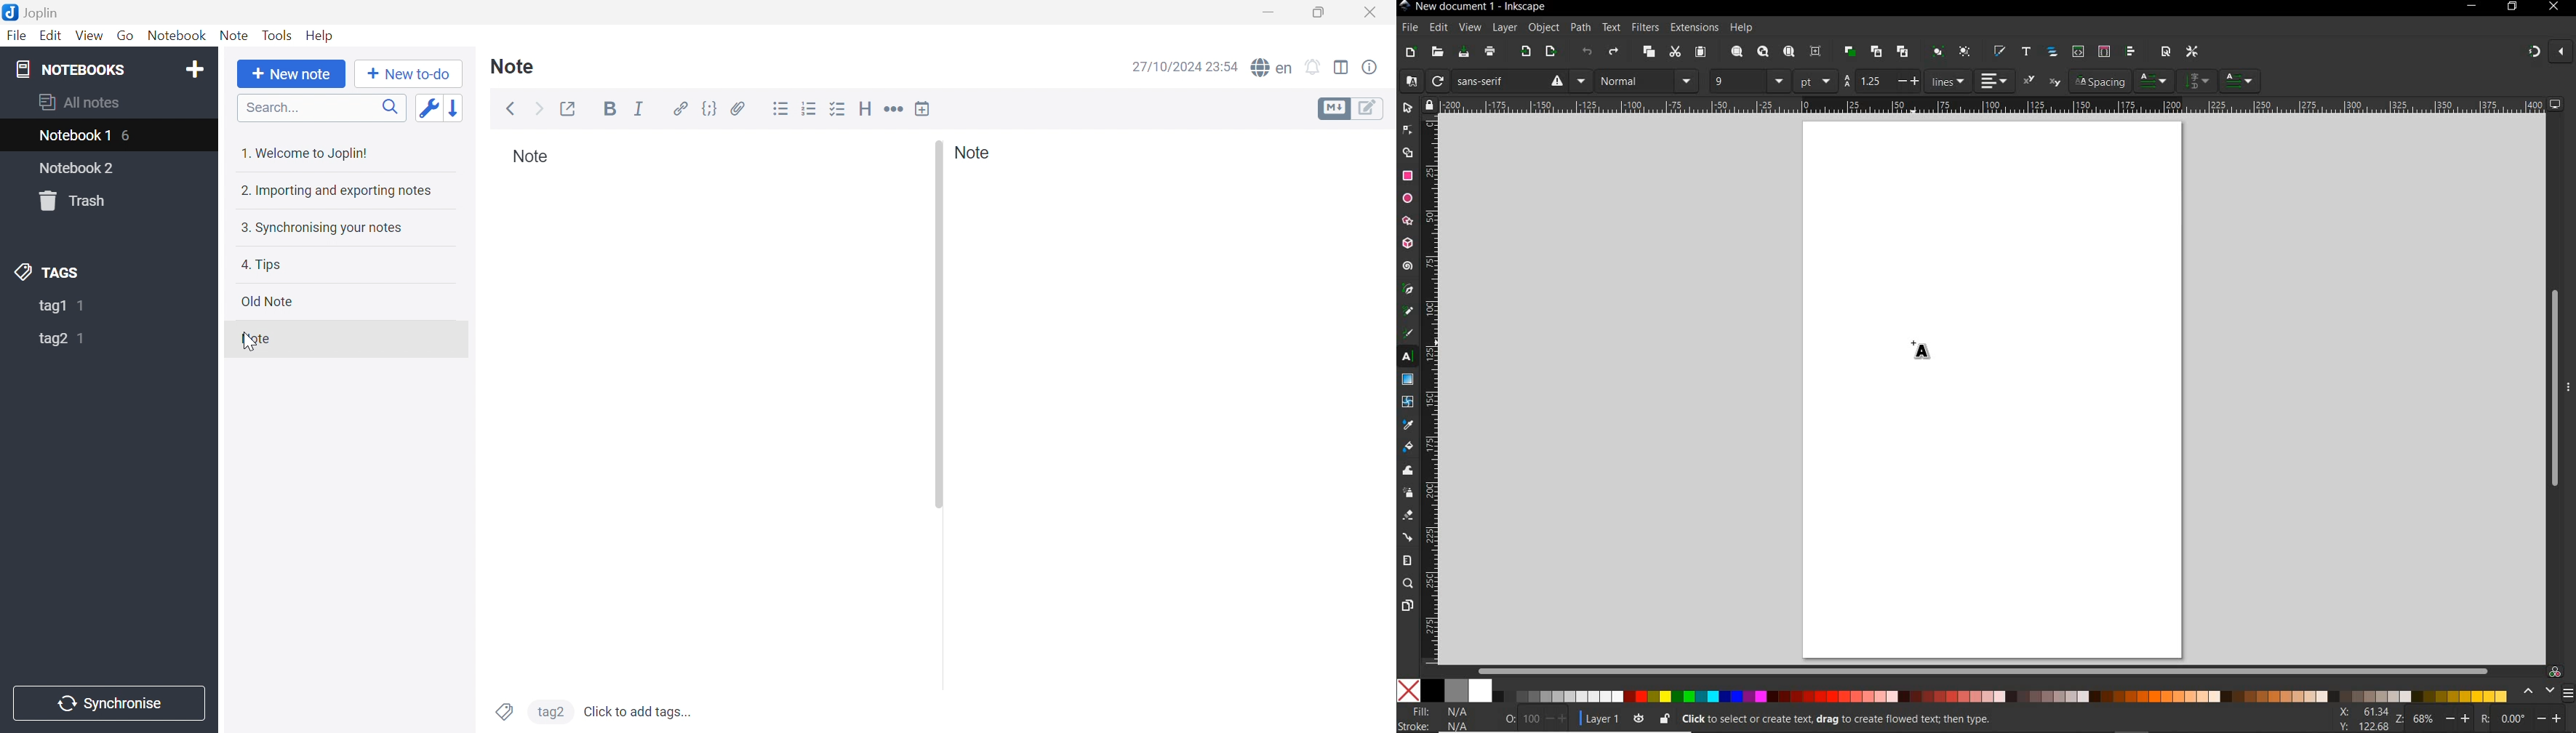 The width and height of the screenshot is (2576, 756). Describe the element at coordinates (711, 111) in the screenshot. I see `Code` at that location.